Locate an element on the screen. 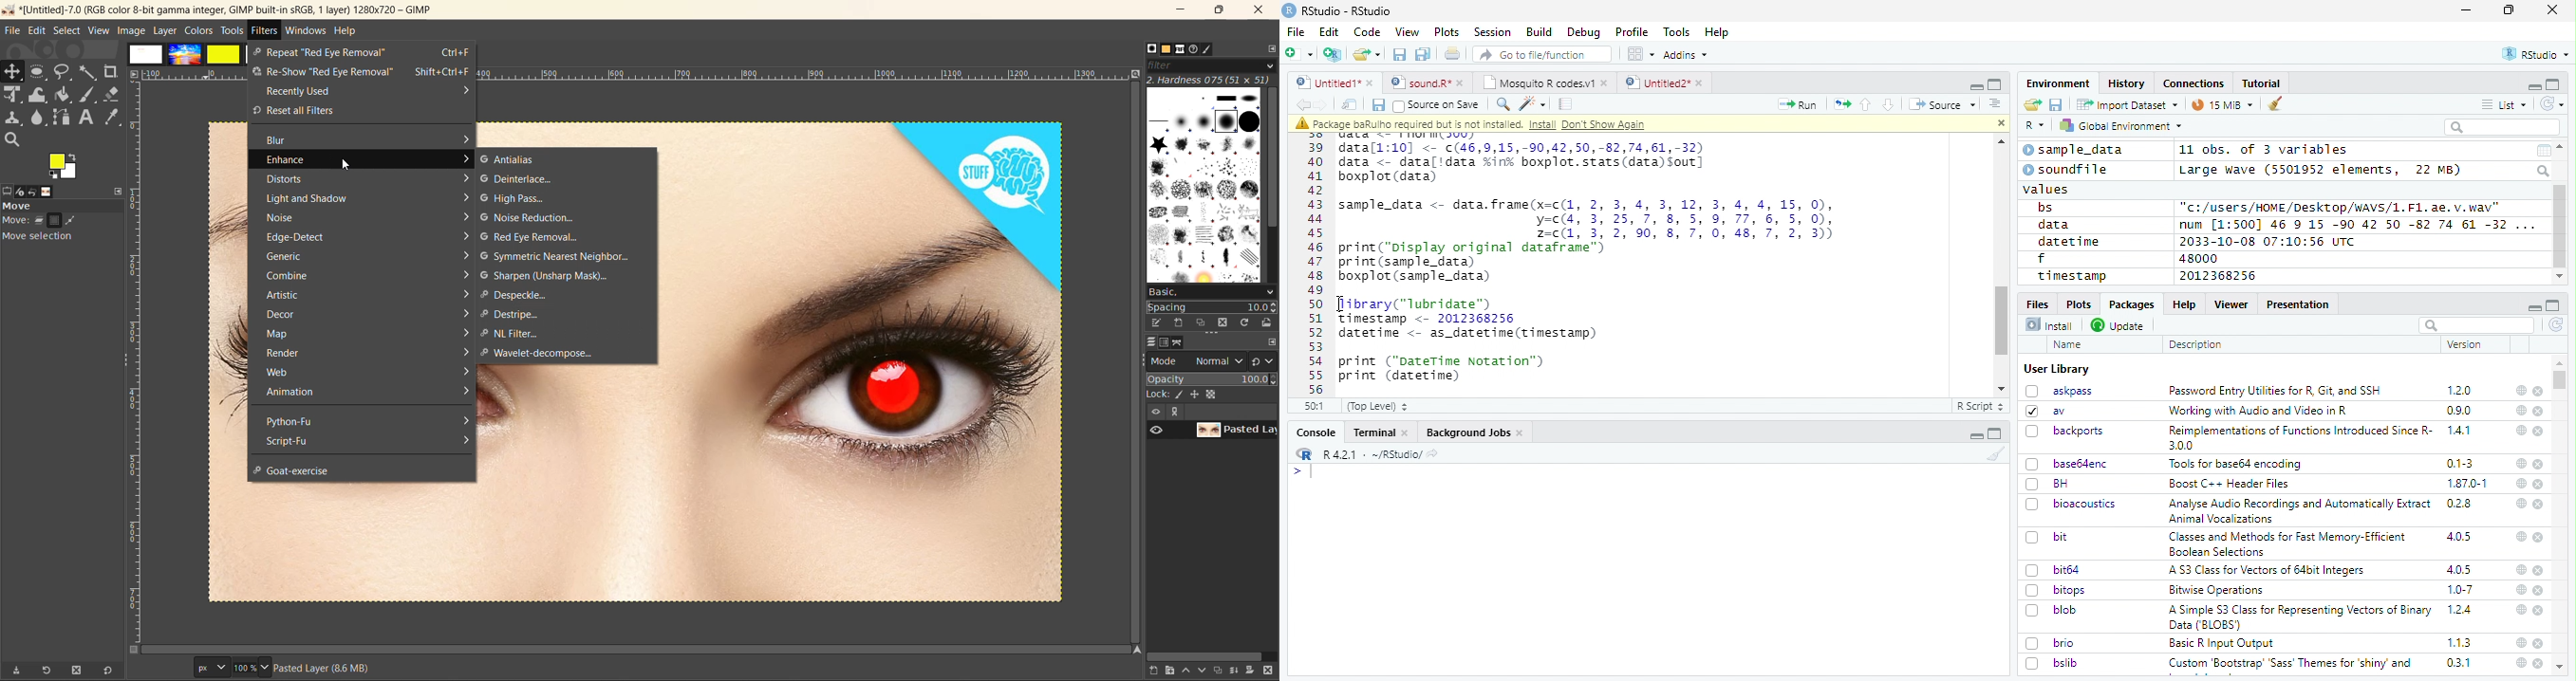 The image size is (2576, 700). Numbering line is located at coordinates (1316, 267).